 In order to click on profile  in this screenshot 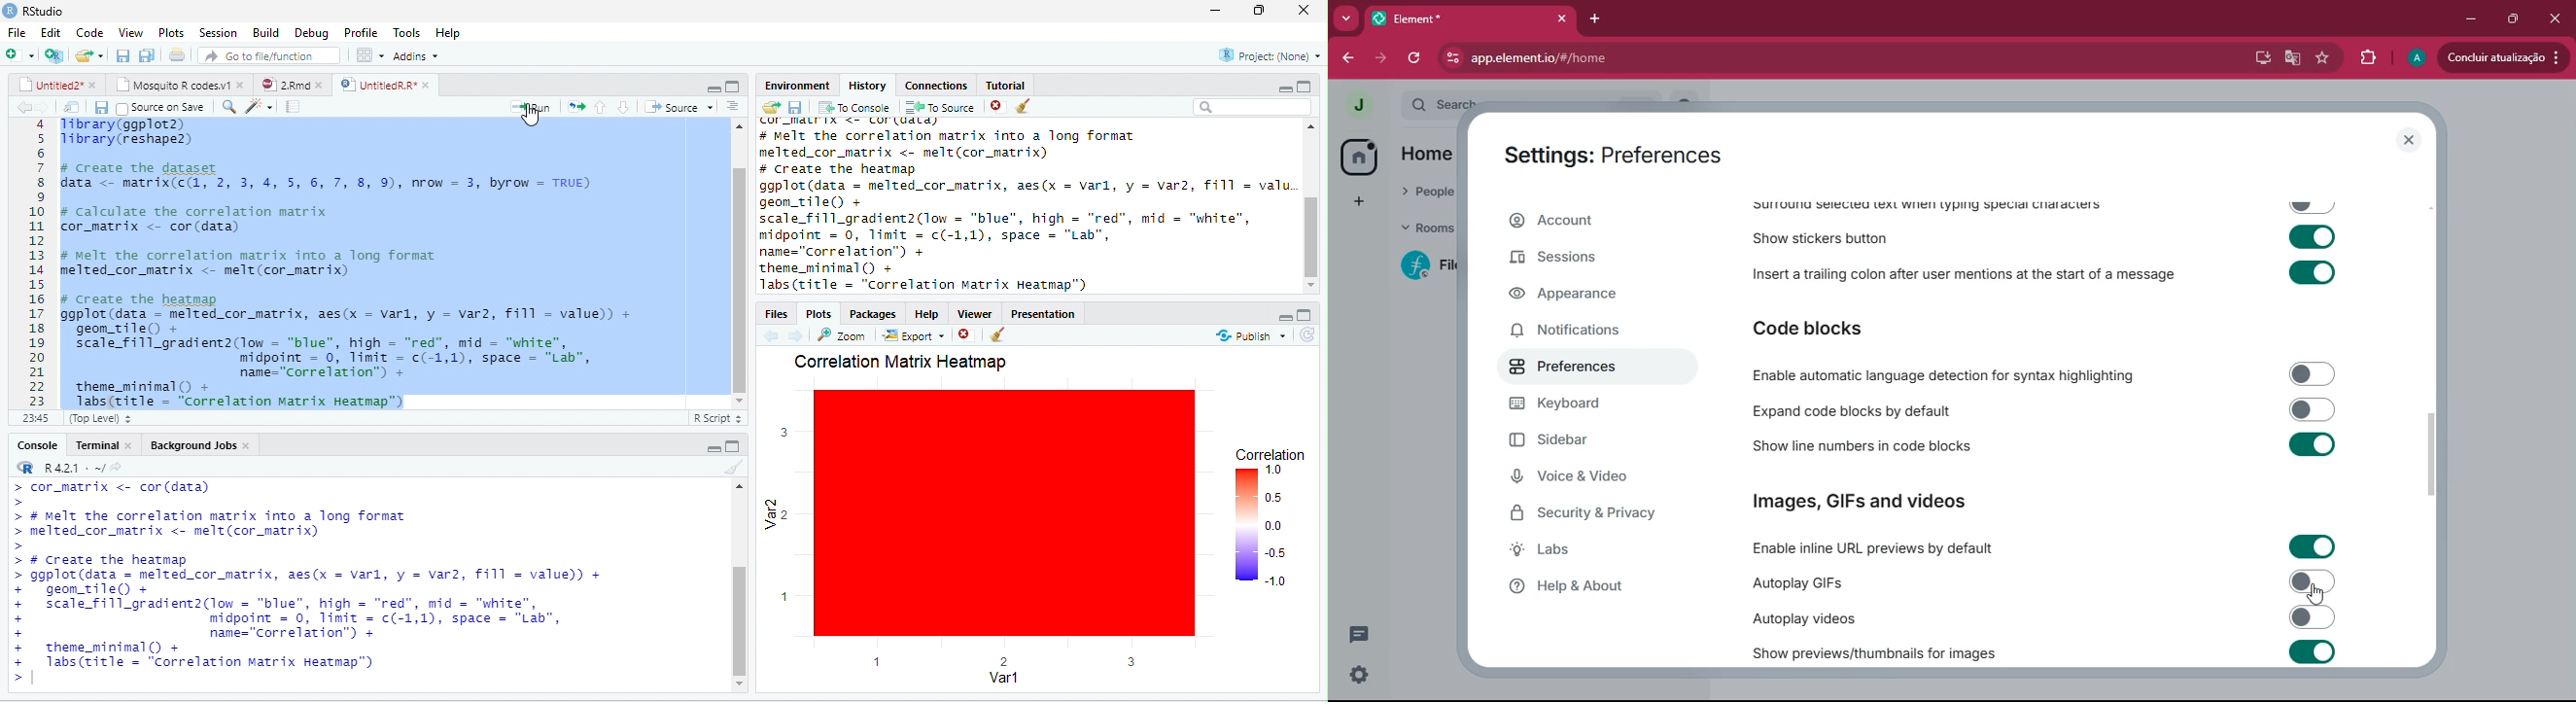, I will do `click(2412, 58)`.